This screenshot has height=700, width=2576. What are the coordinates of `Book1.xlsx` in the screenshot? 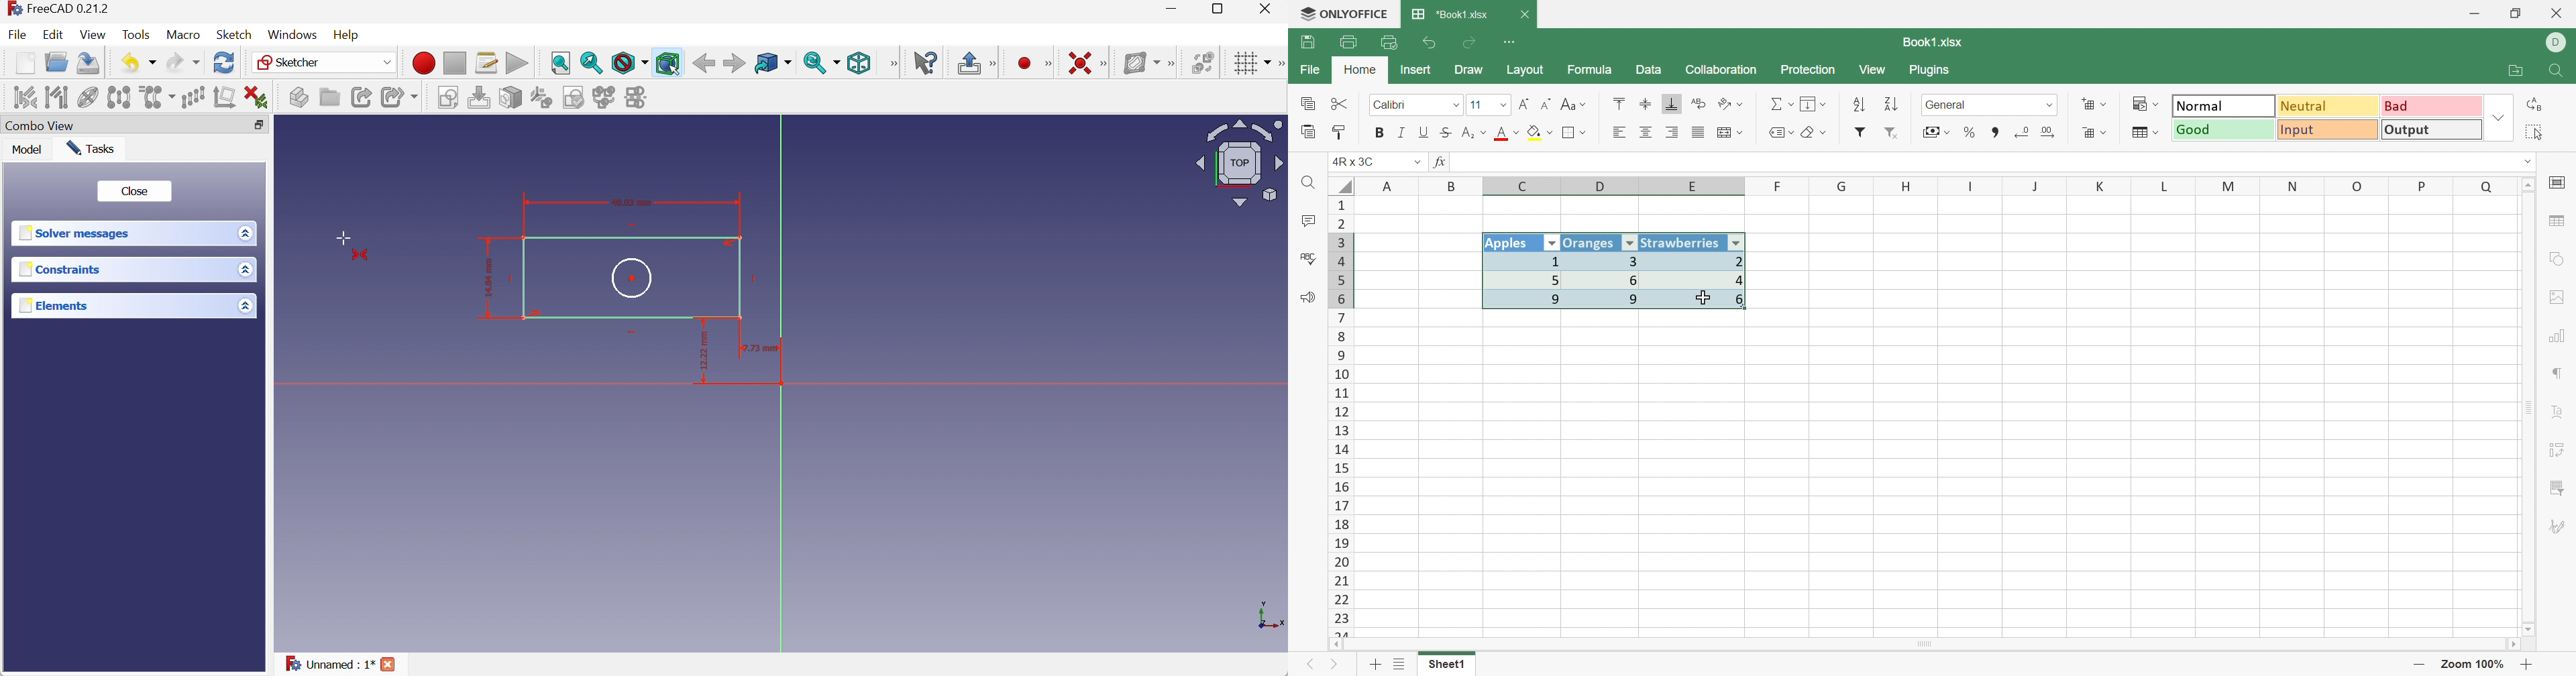 It's located at (1931, 42).